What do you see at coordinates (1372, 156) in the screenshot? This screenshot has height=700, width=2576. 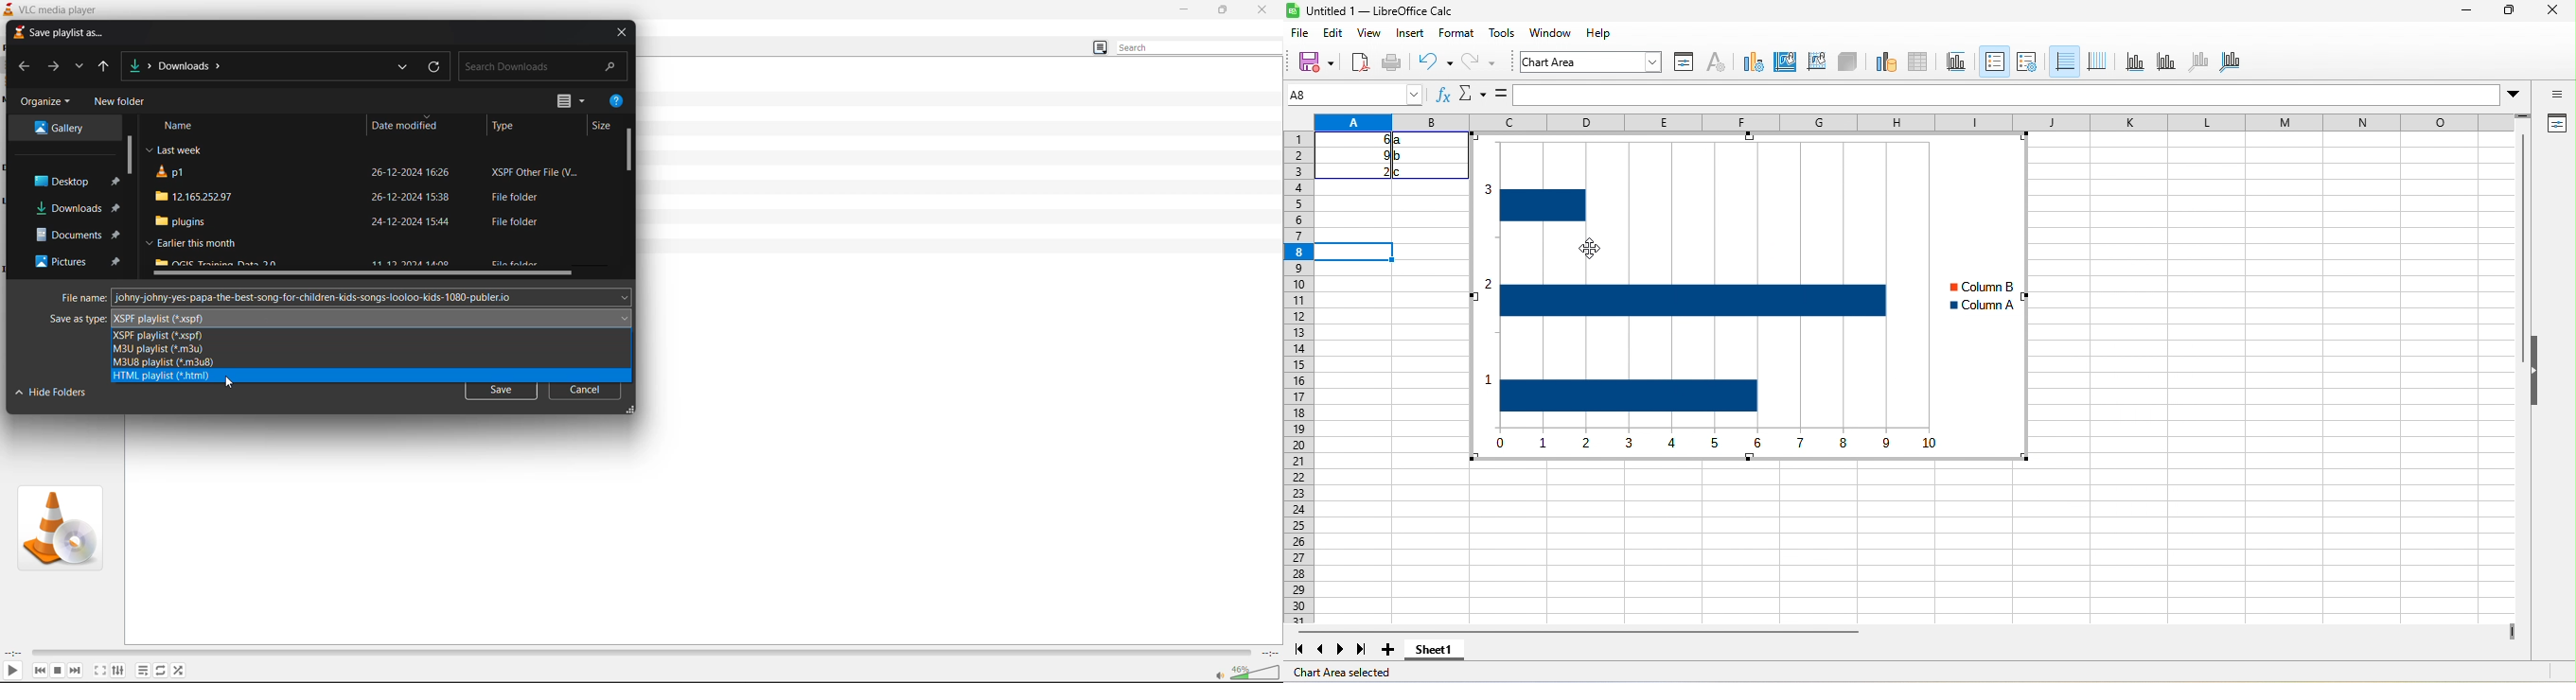 I see `9` at bounding box center [1372, 156].